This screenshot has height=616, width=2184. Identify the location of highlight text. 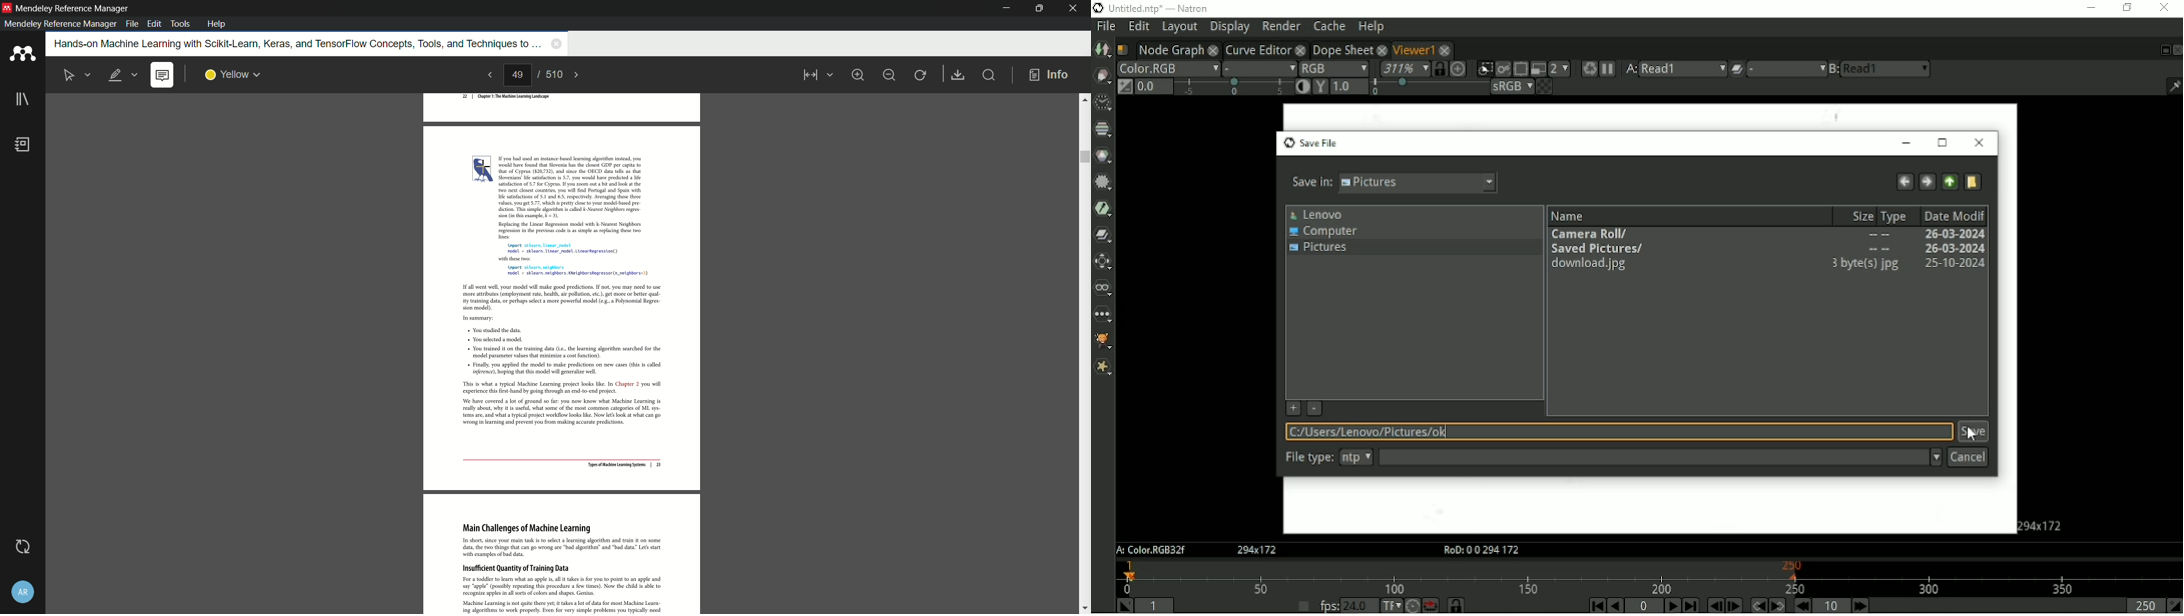
(123, 75).